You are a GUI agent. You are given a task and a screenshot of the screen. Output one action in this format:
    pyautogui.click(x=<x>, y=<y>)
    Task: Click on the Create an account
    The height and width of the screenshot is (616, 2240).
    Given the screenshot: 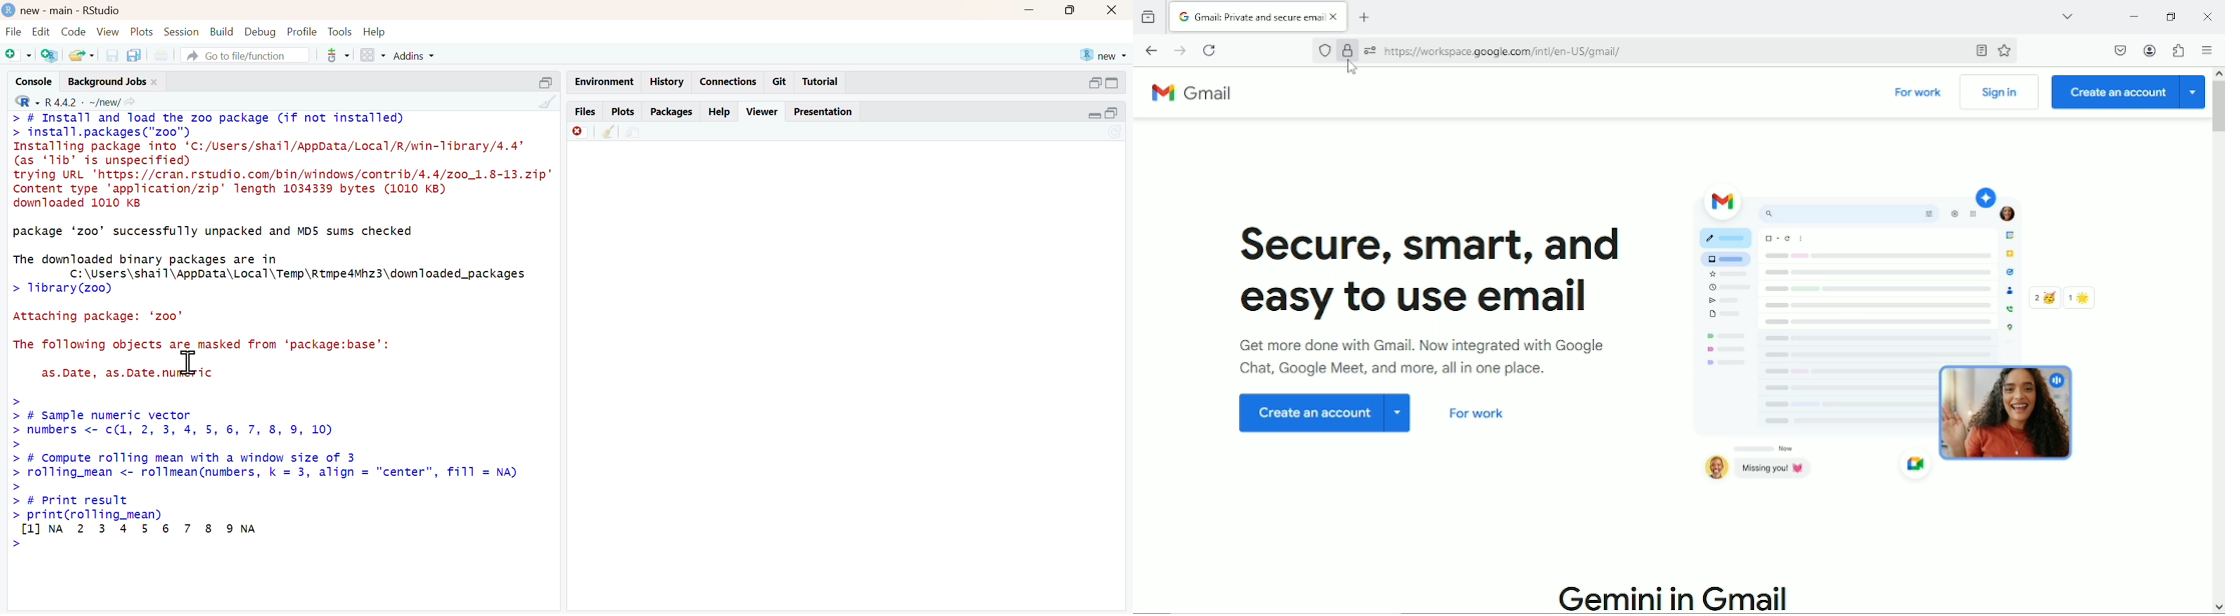 What is the action you would take?
    pyautogui.click(x=2128, y=93)
    